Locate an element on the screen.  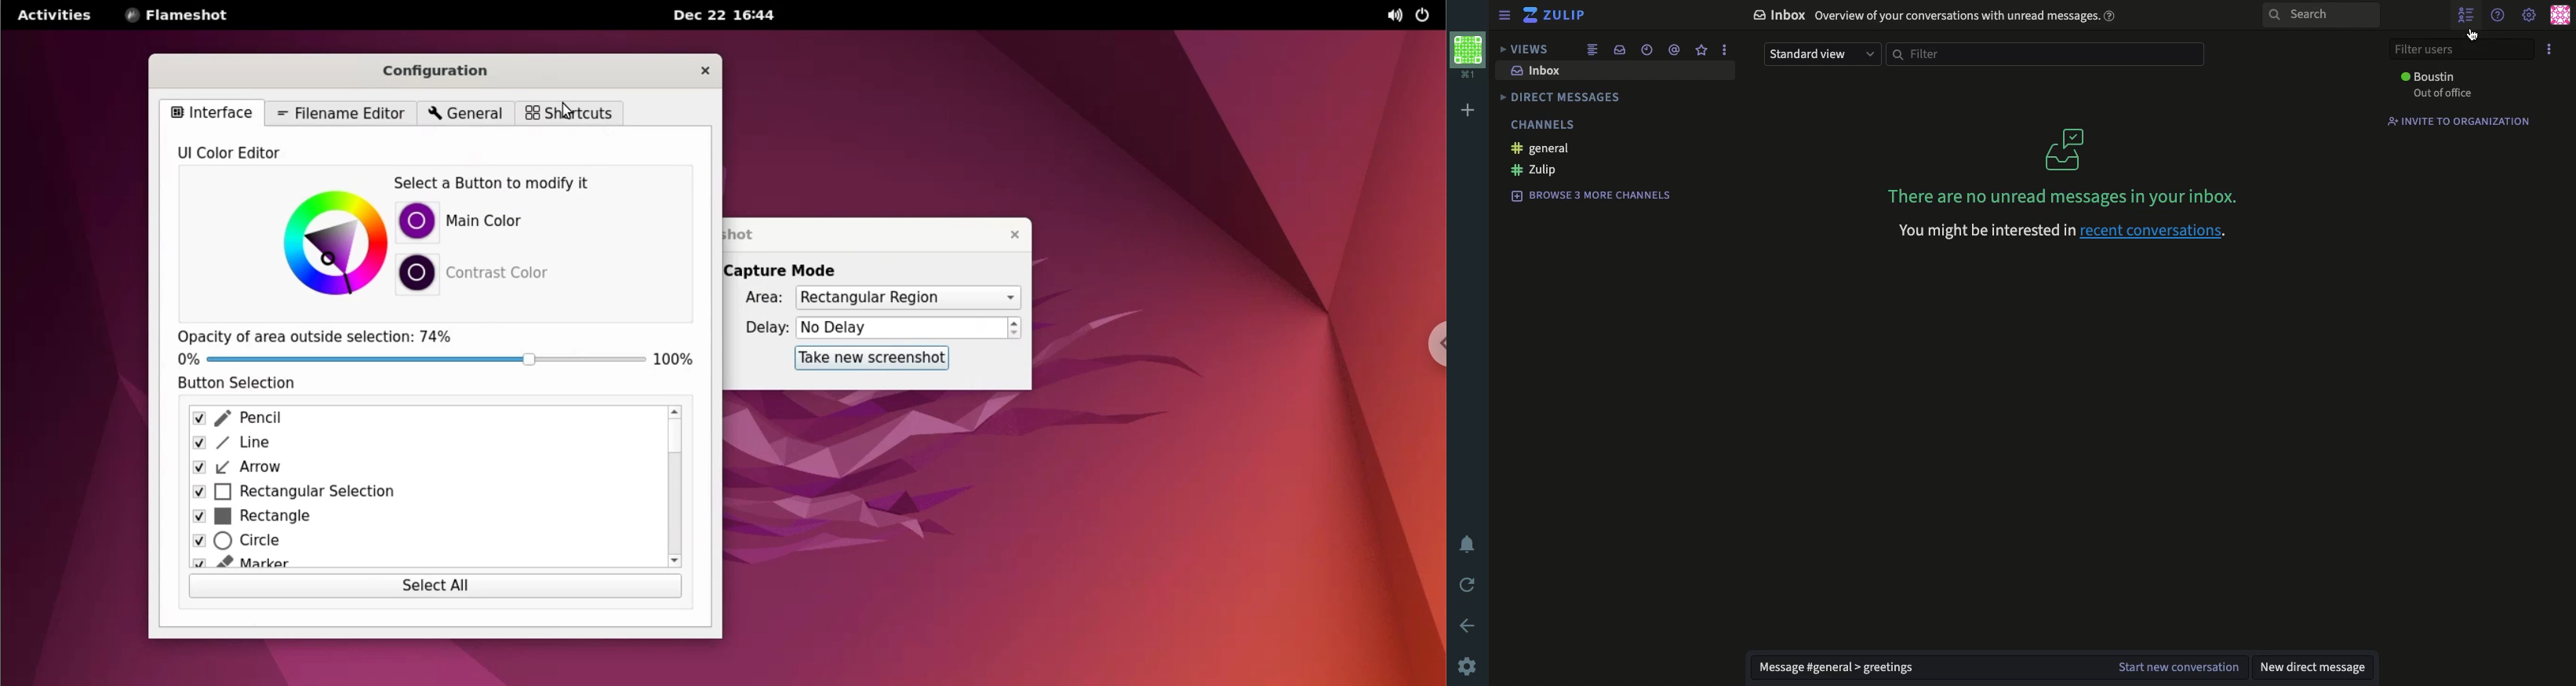
settings is located at coordinates (2530, 16).